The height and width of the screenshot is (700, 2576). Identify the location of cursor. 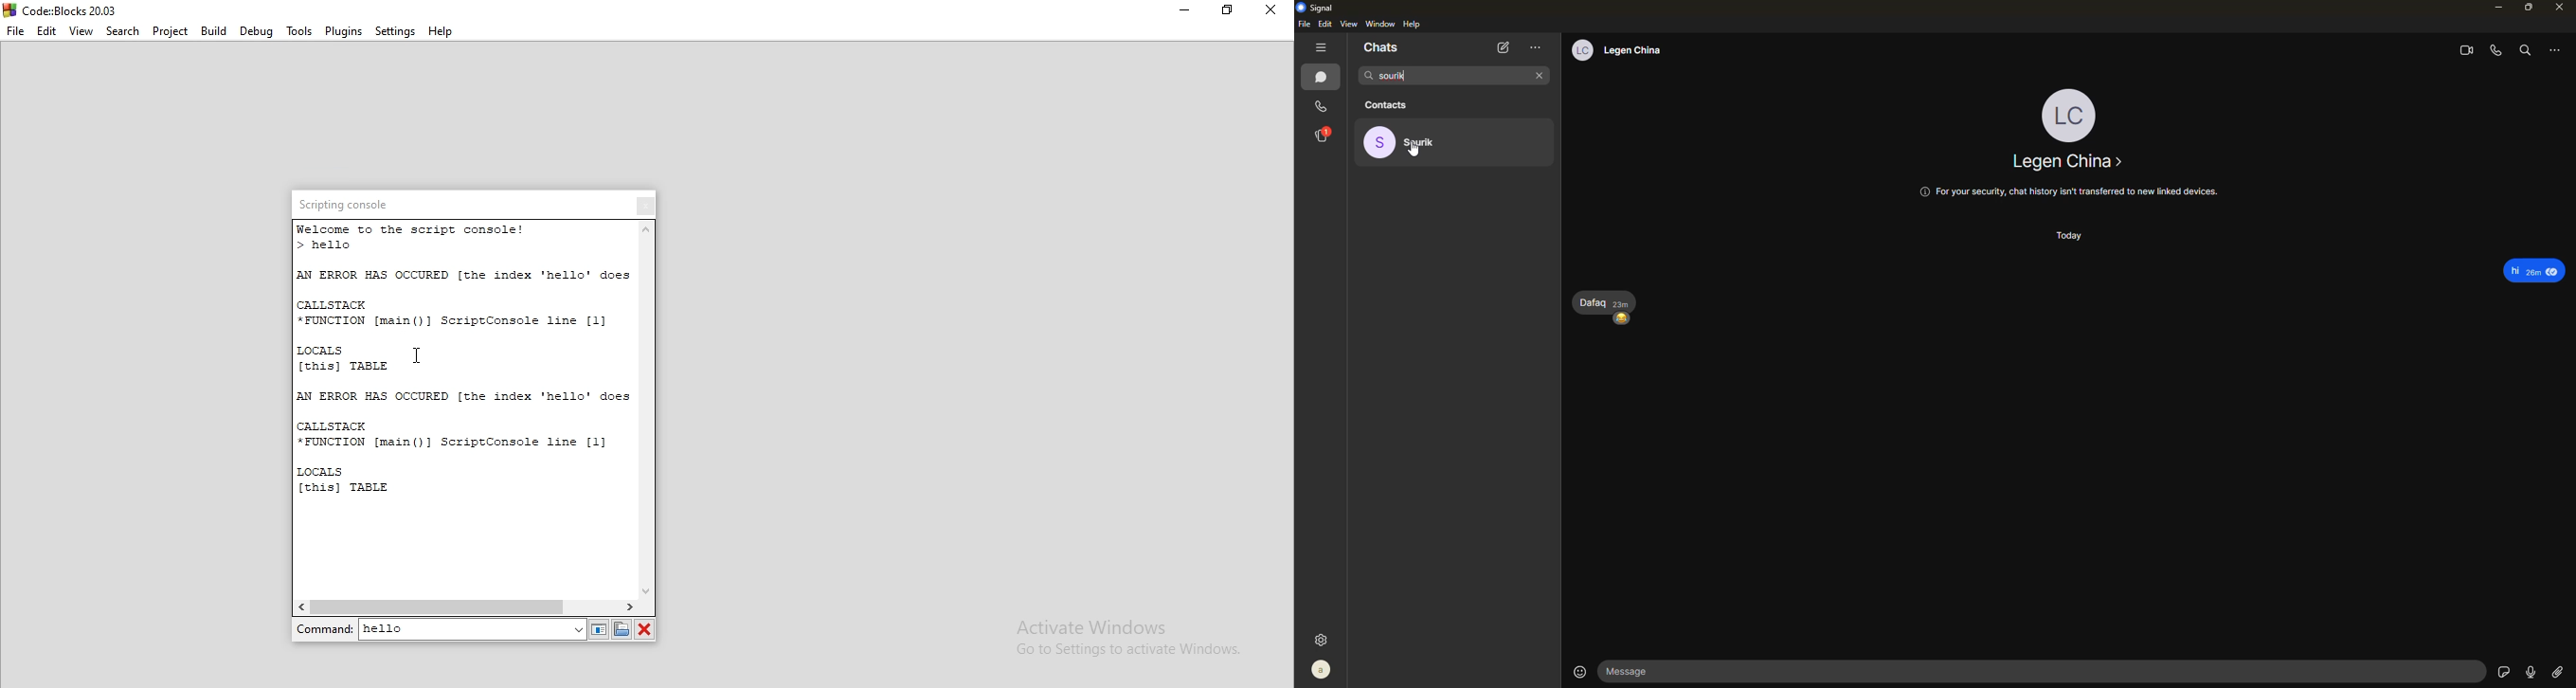
(1416, 151).